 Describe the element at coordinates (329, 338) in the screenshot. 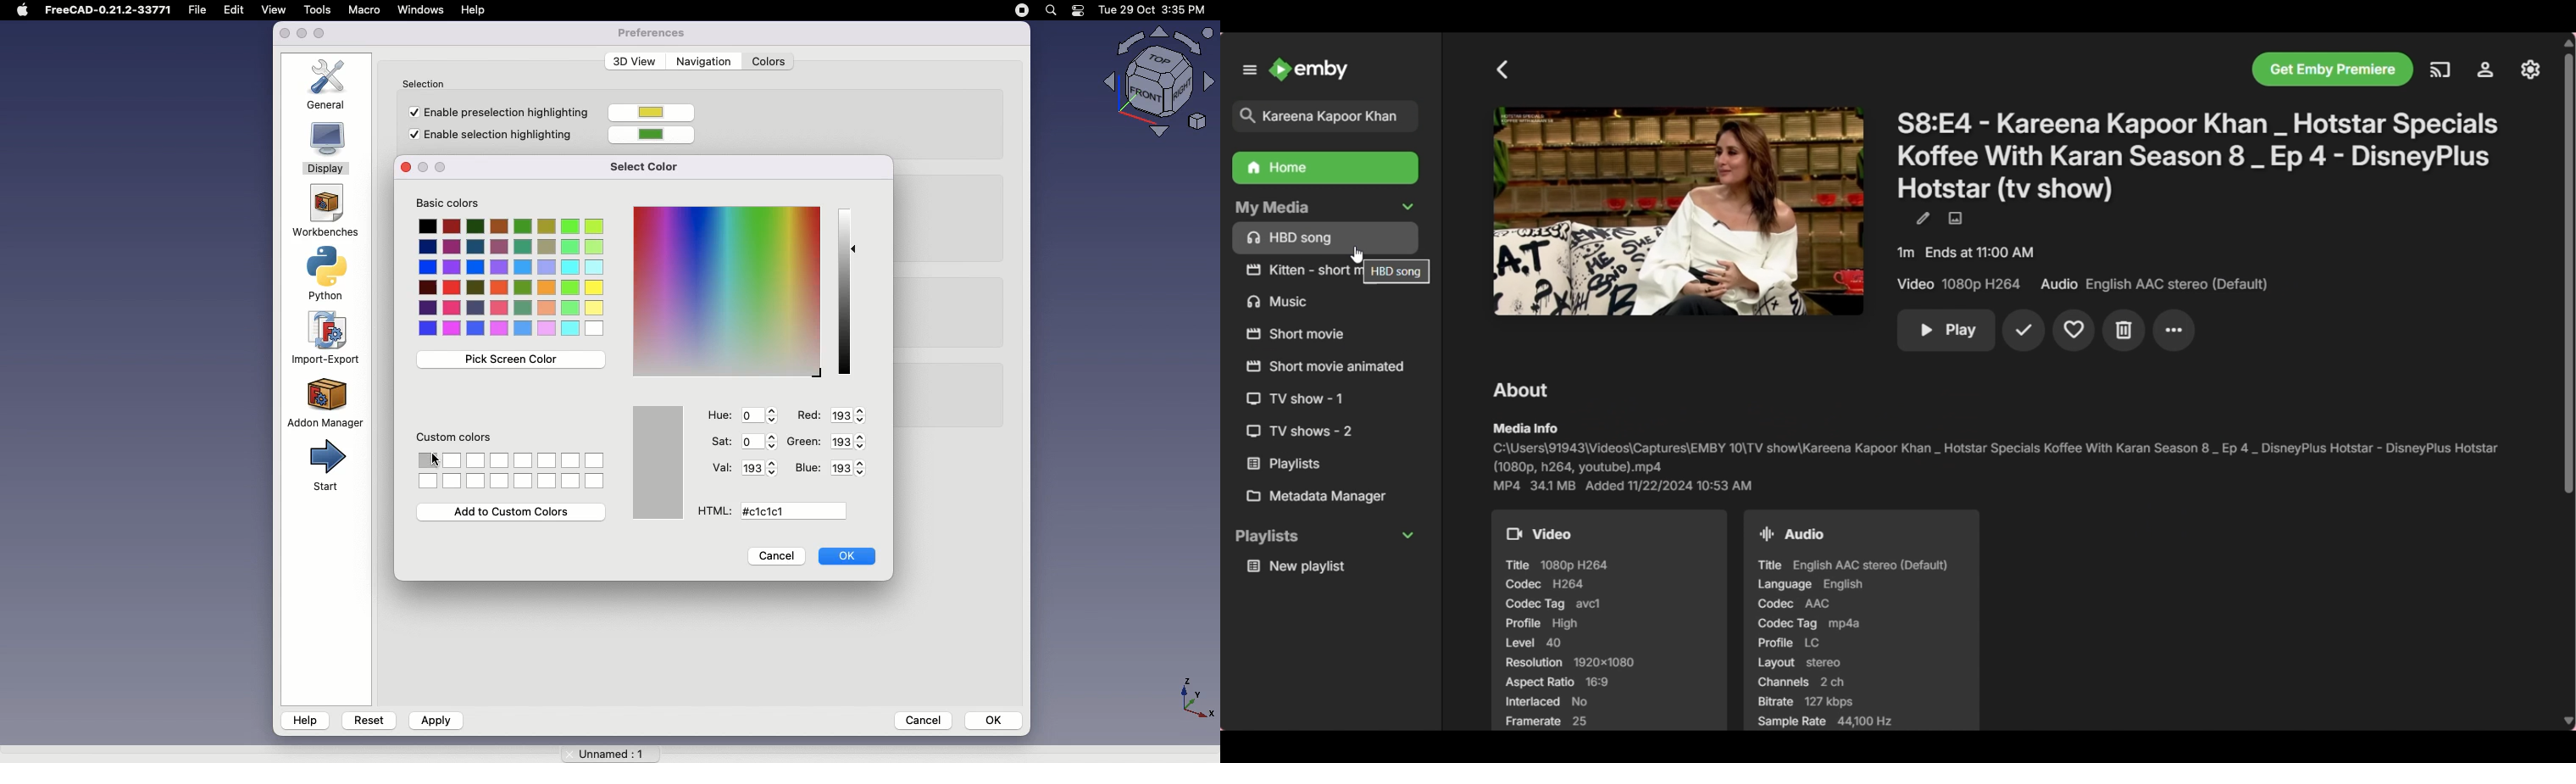

I see `Import-Export` at that location.